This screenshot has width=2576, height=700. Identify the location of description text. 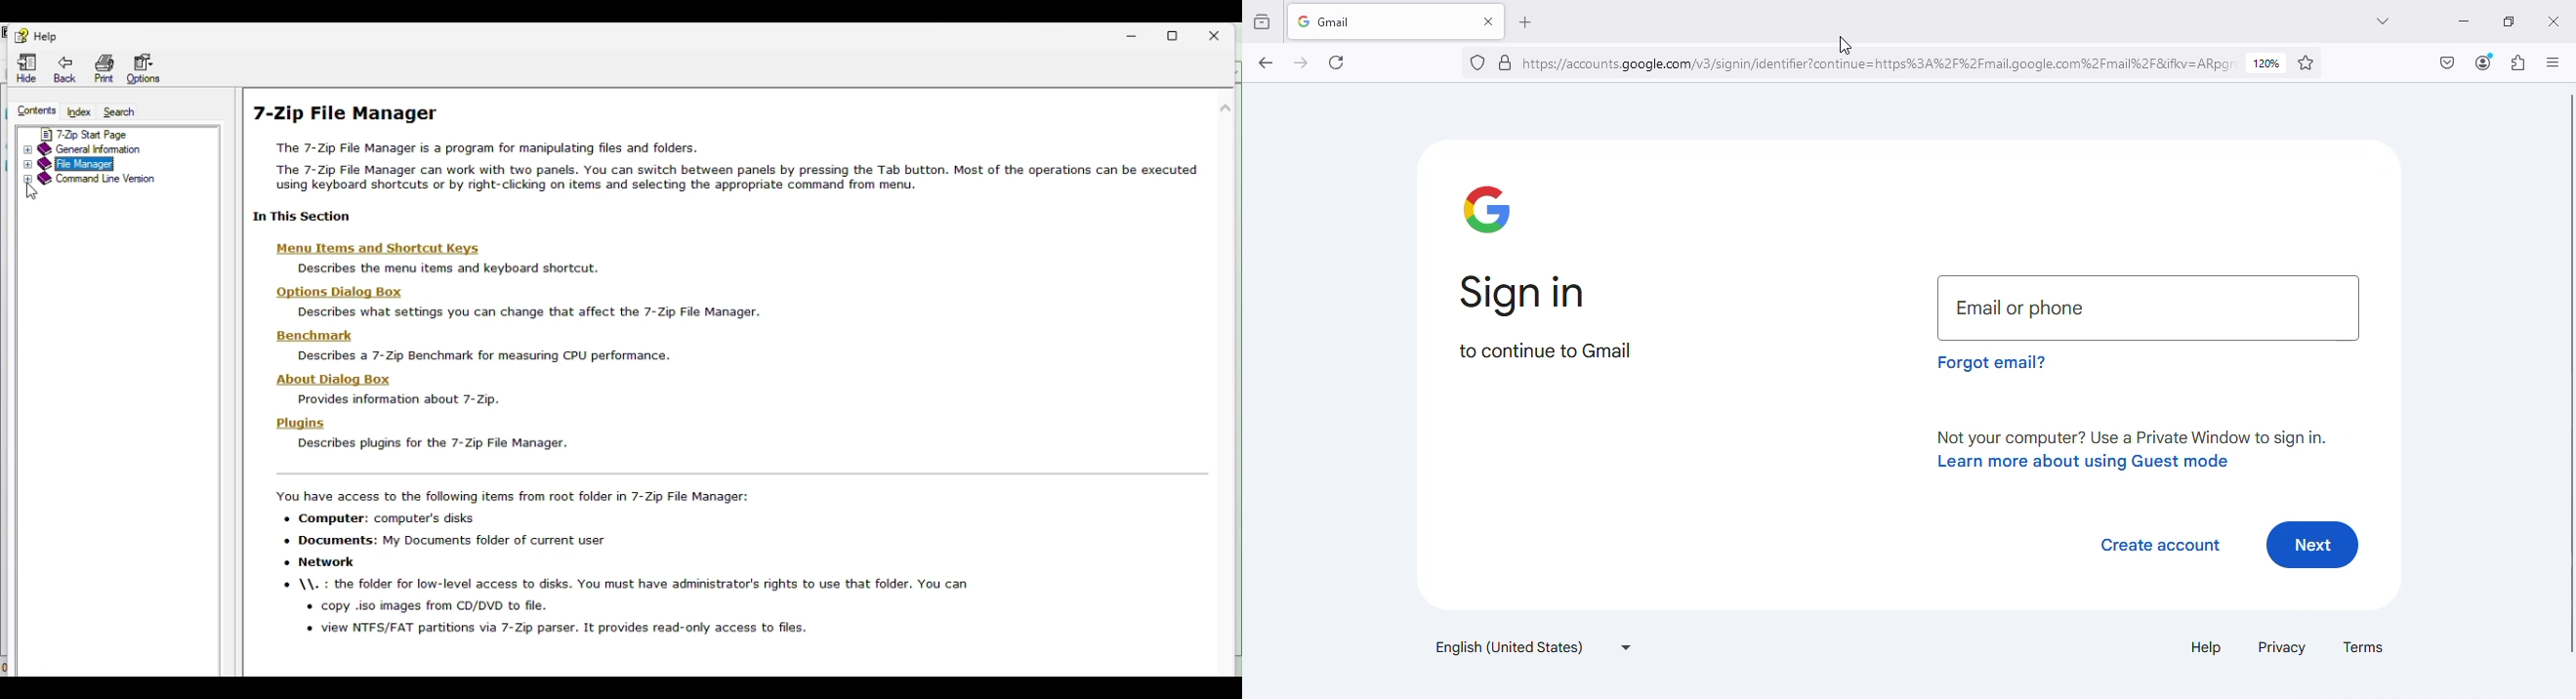
(448, 271).